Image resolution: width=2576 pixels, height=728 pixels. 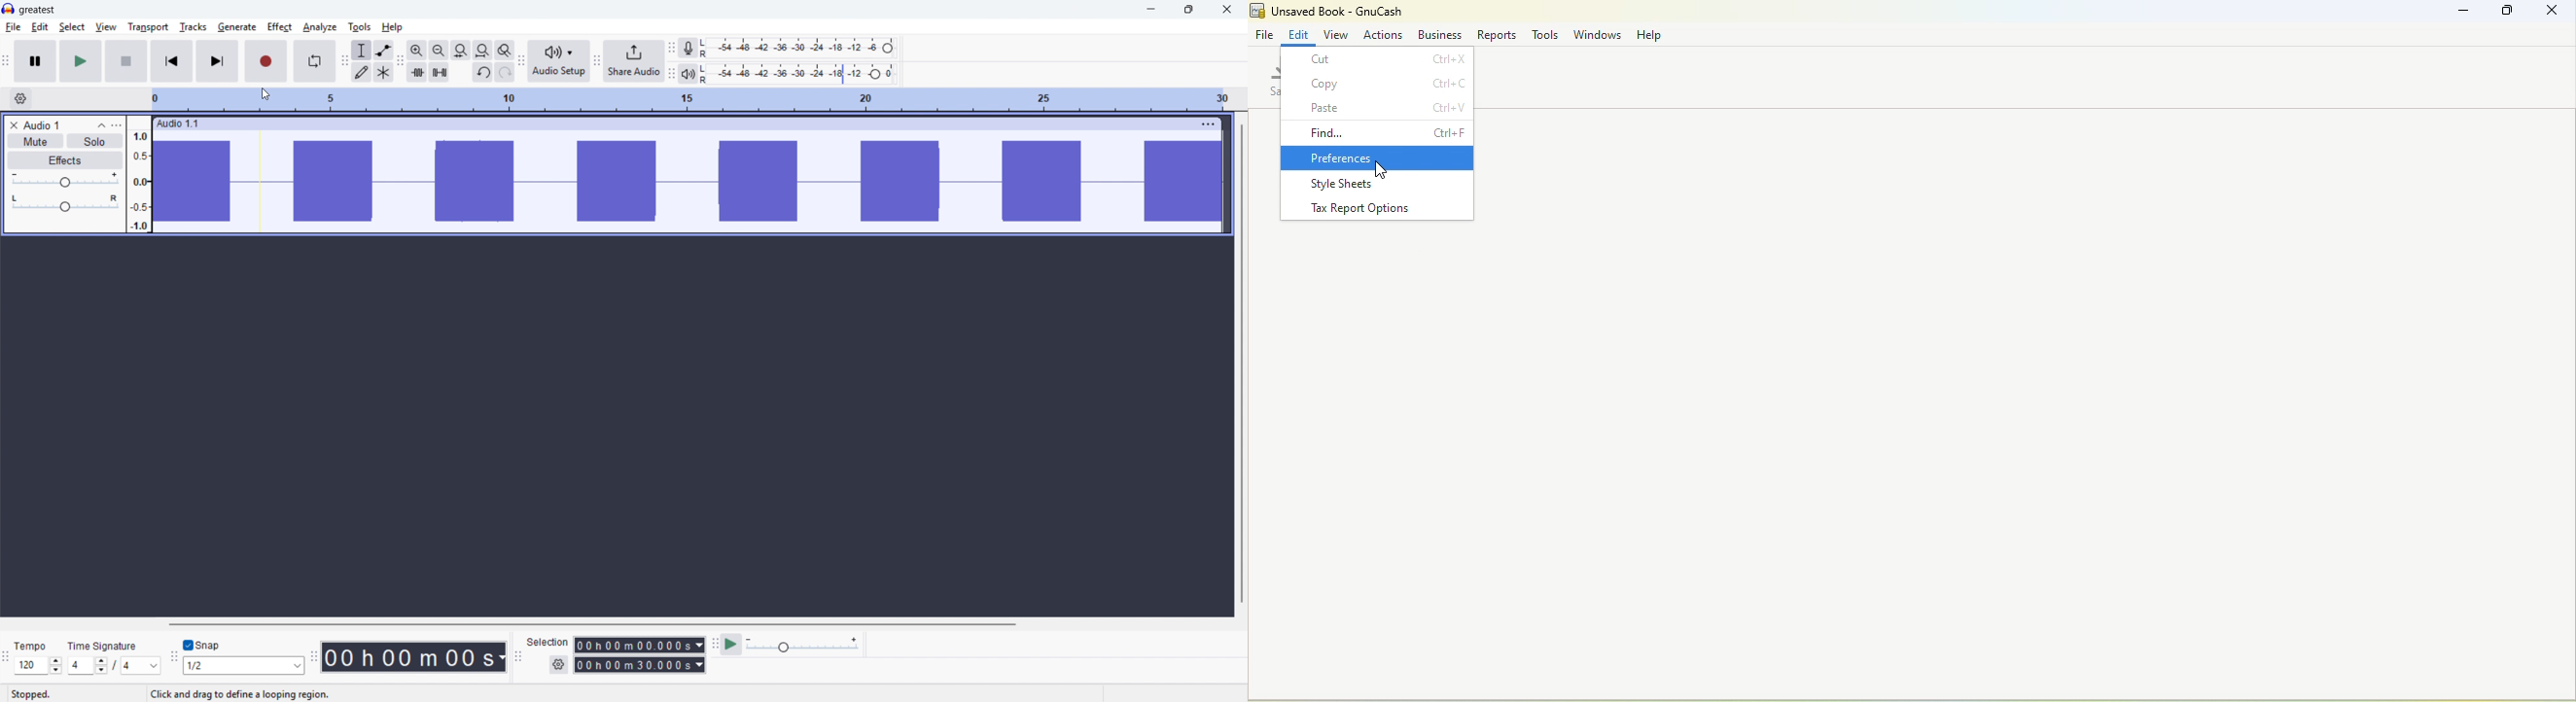 What do you see at coordinates (401, 62) in the screenshot?
I see `edit toolbar` at bounding box center [401, 62].